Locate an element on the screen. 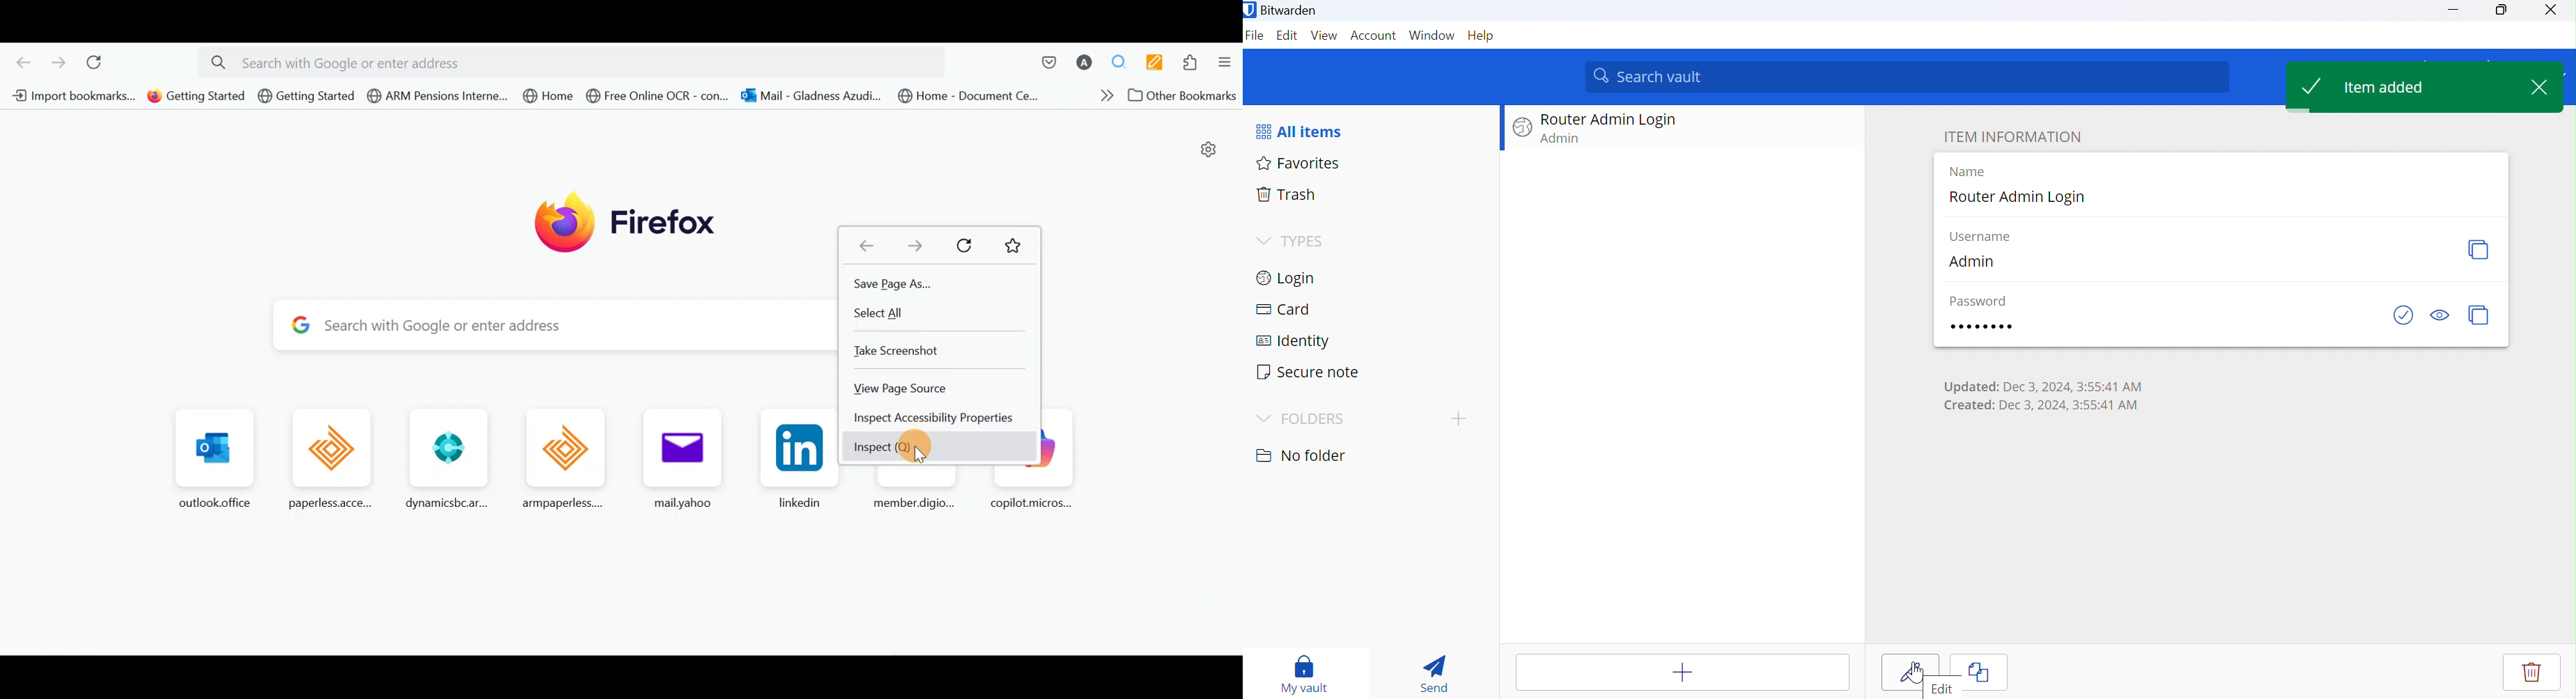  Admin is located at coordinates (1565, 139).